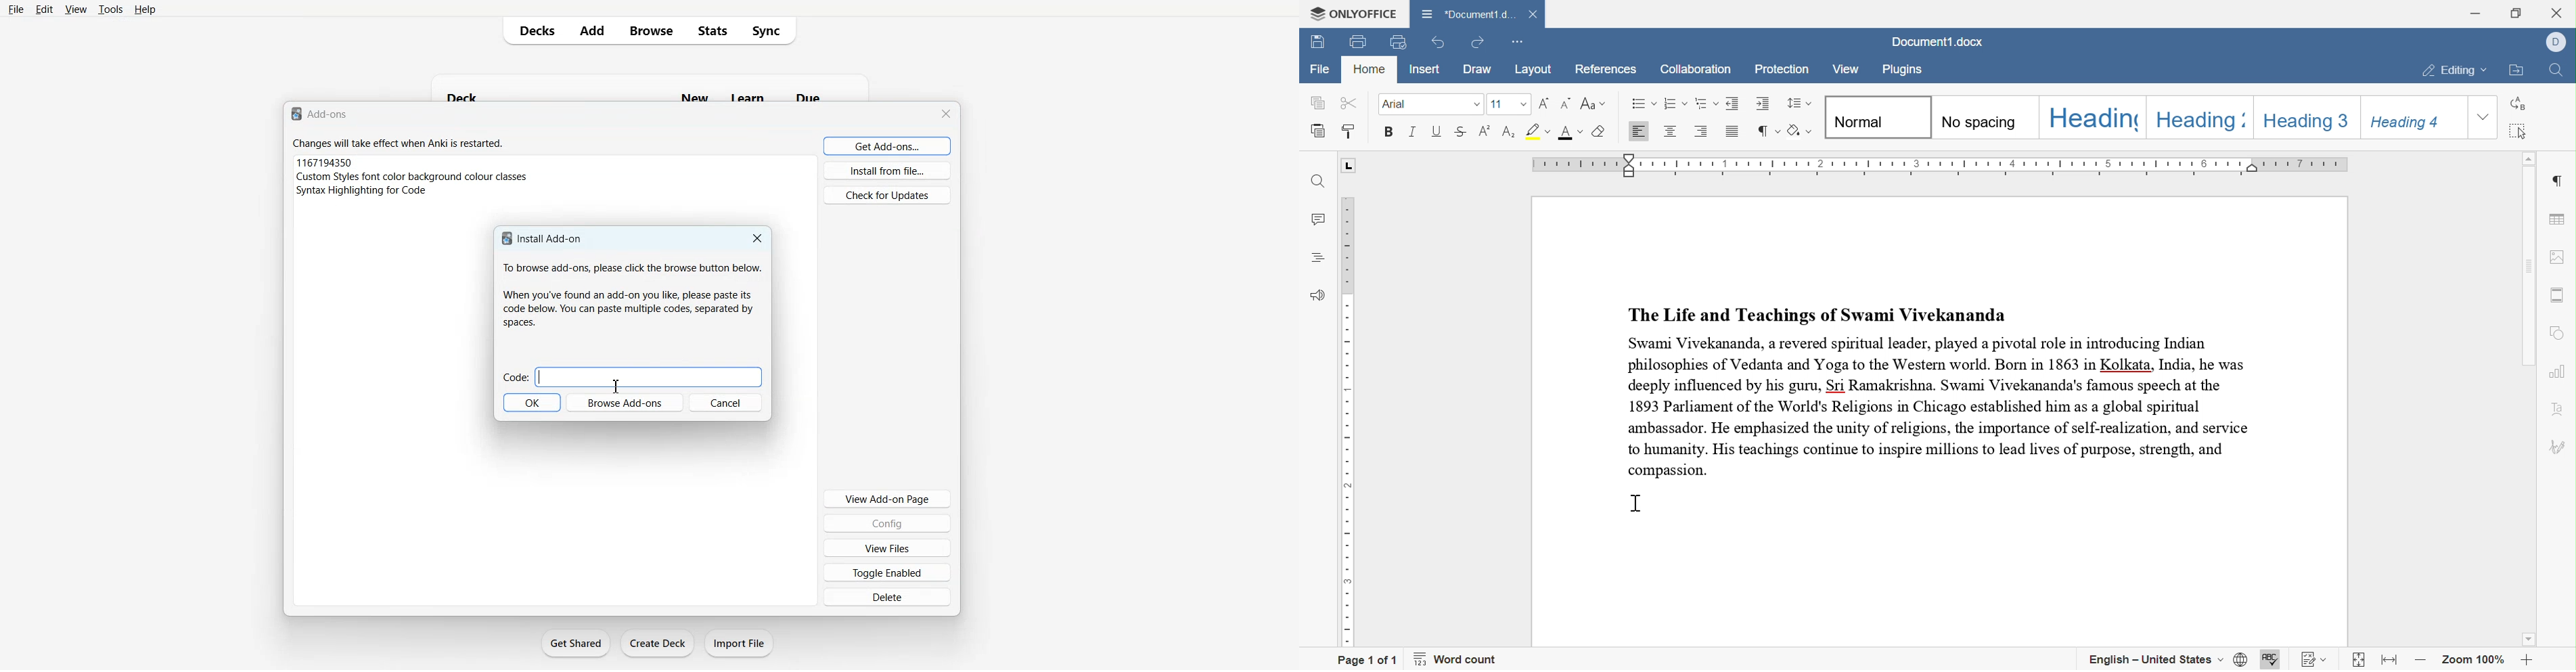  I want to click on header and footer settings, so click(2556, 295).